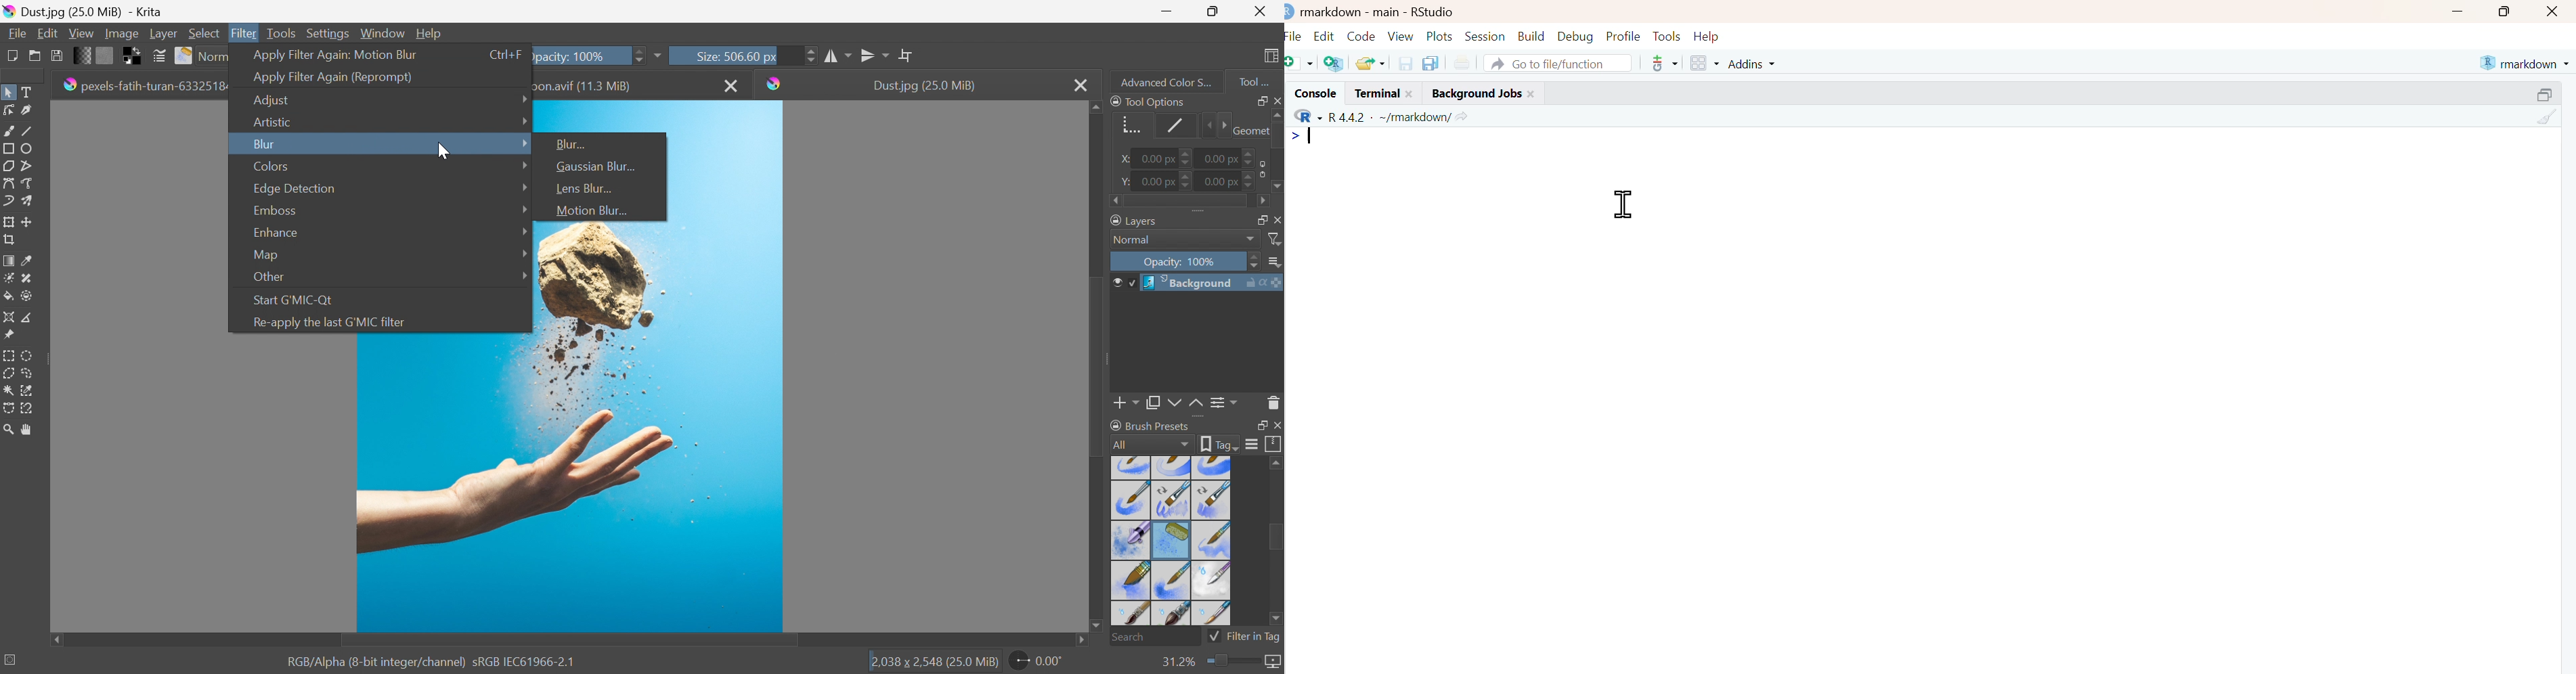 The width and height of the screenshot is (2576, 700). I want to click on RGB Alpha (8-bit integer/channel) sRGB IEC61966-2.1, so click(431, 661).